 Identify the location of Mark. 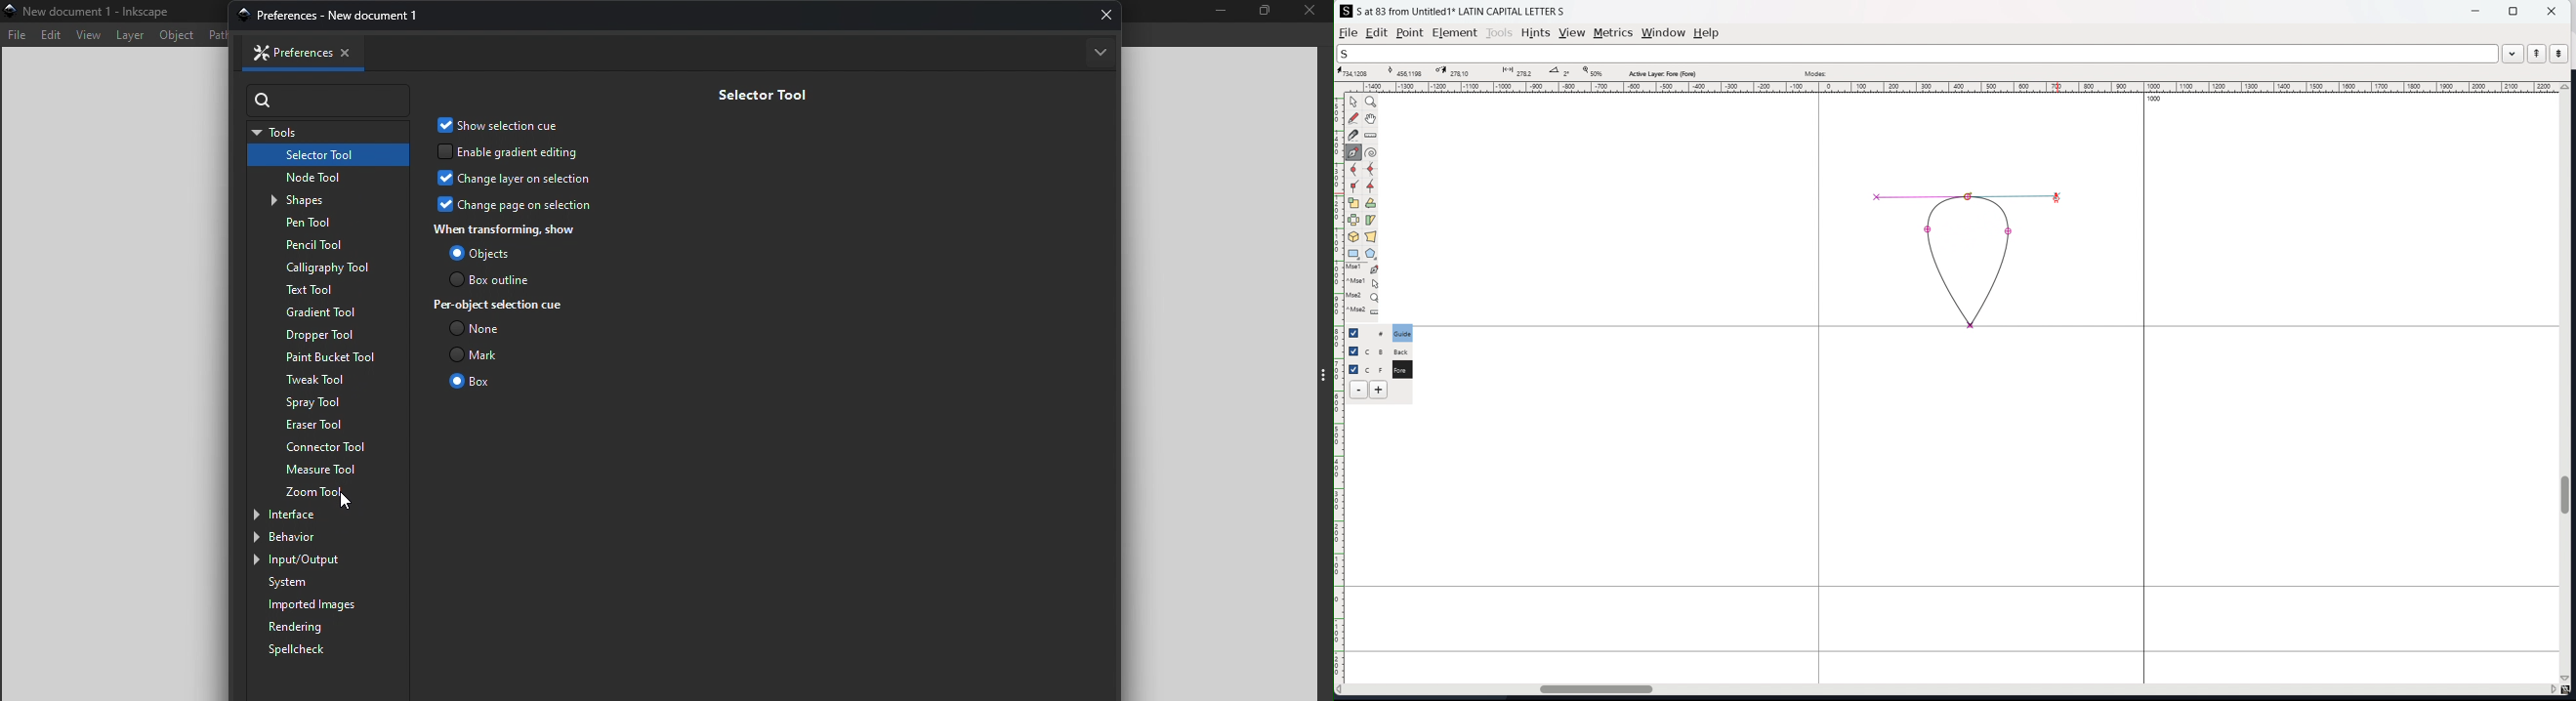
(473, 353).